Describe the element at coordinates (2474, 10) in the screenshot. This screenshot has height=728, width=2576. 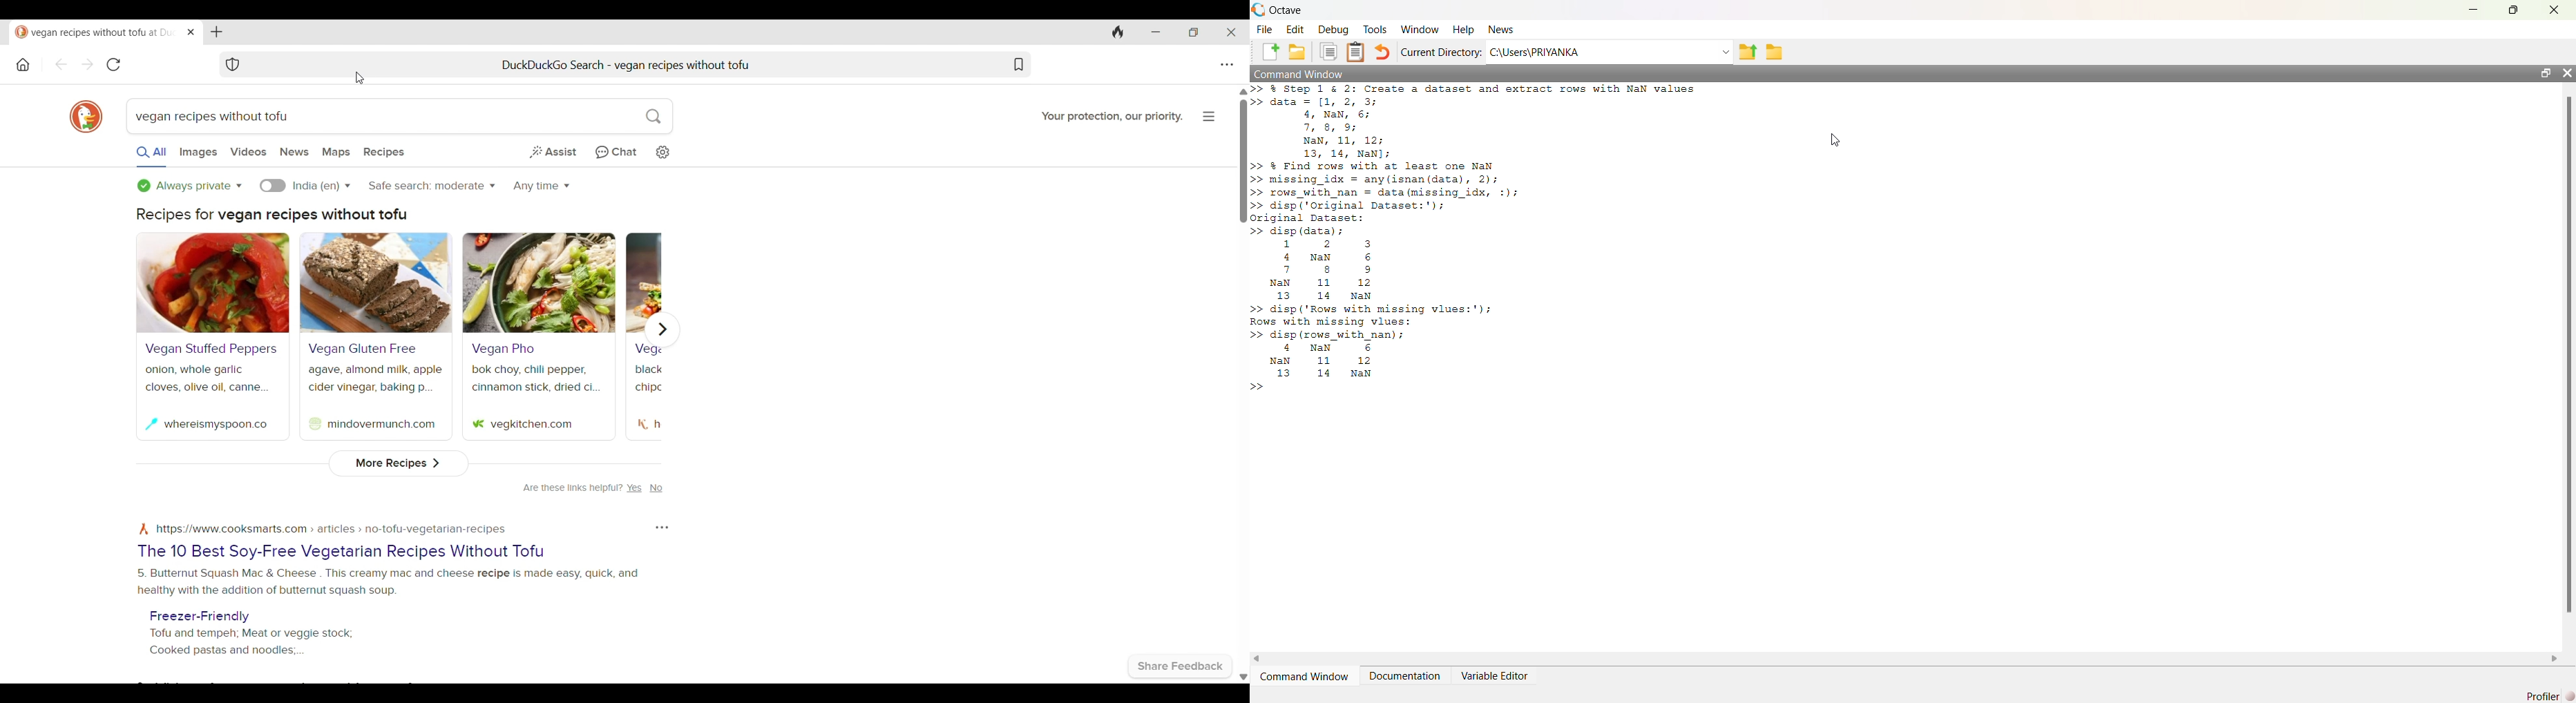
I see `minimize` at that location.